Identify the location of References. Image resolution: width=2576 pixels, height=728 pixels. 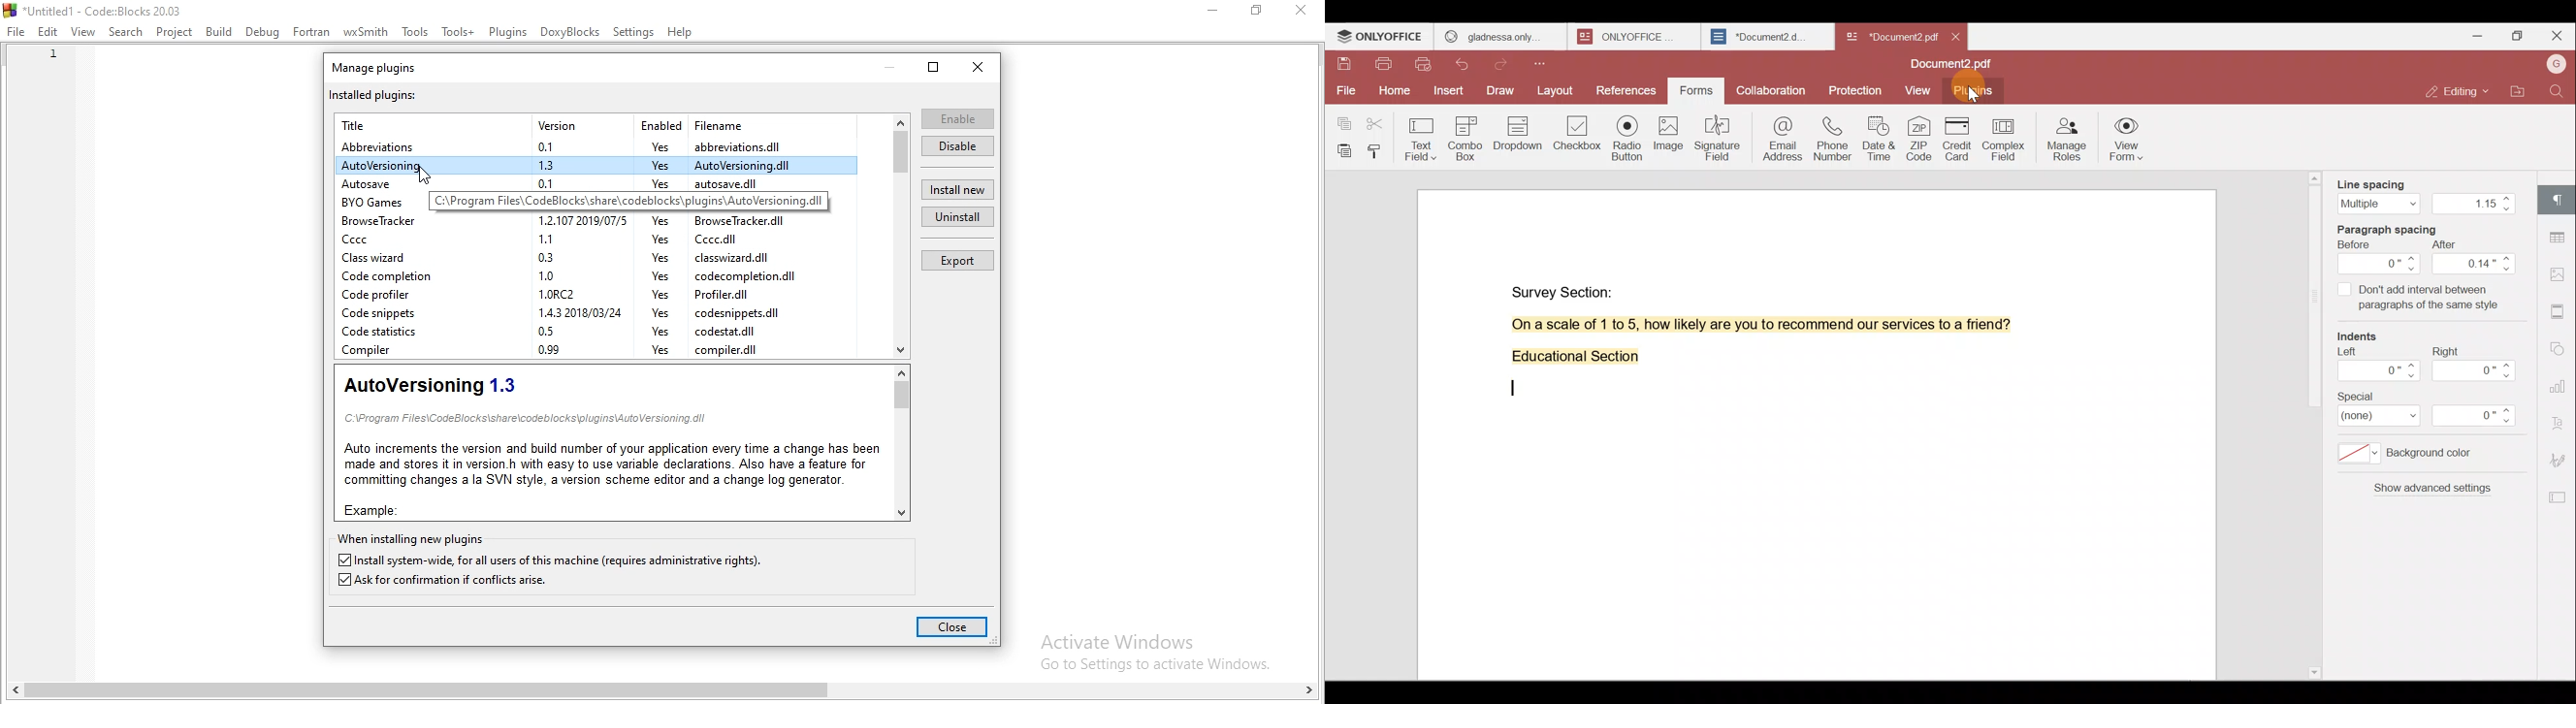
(1627, 92).